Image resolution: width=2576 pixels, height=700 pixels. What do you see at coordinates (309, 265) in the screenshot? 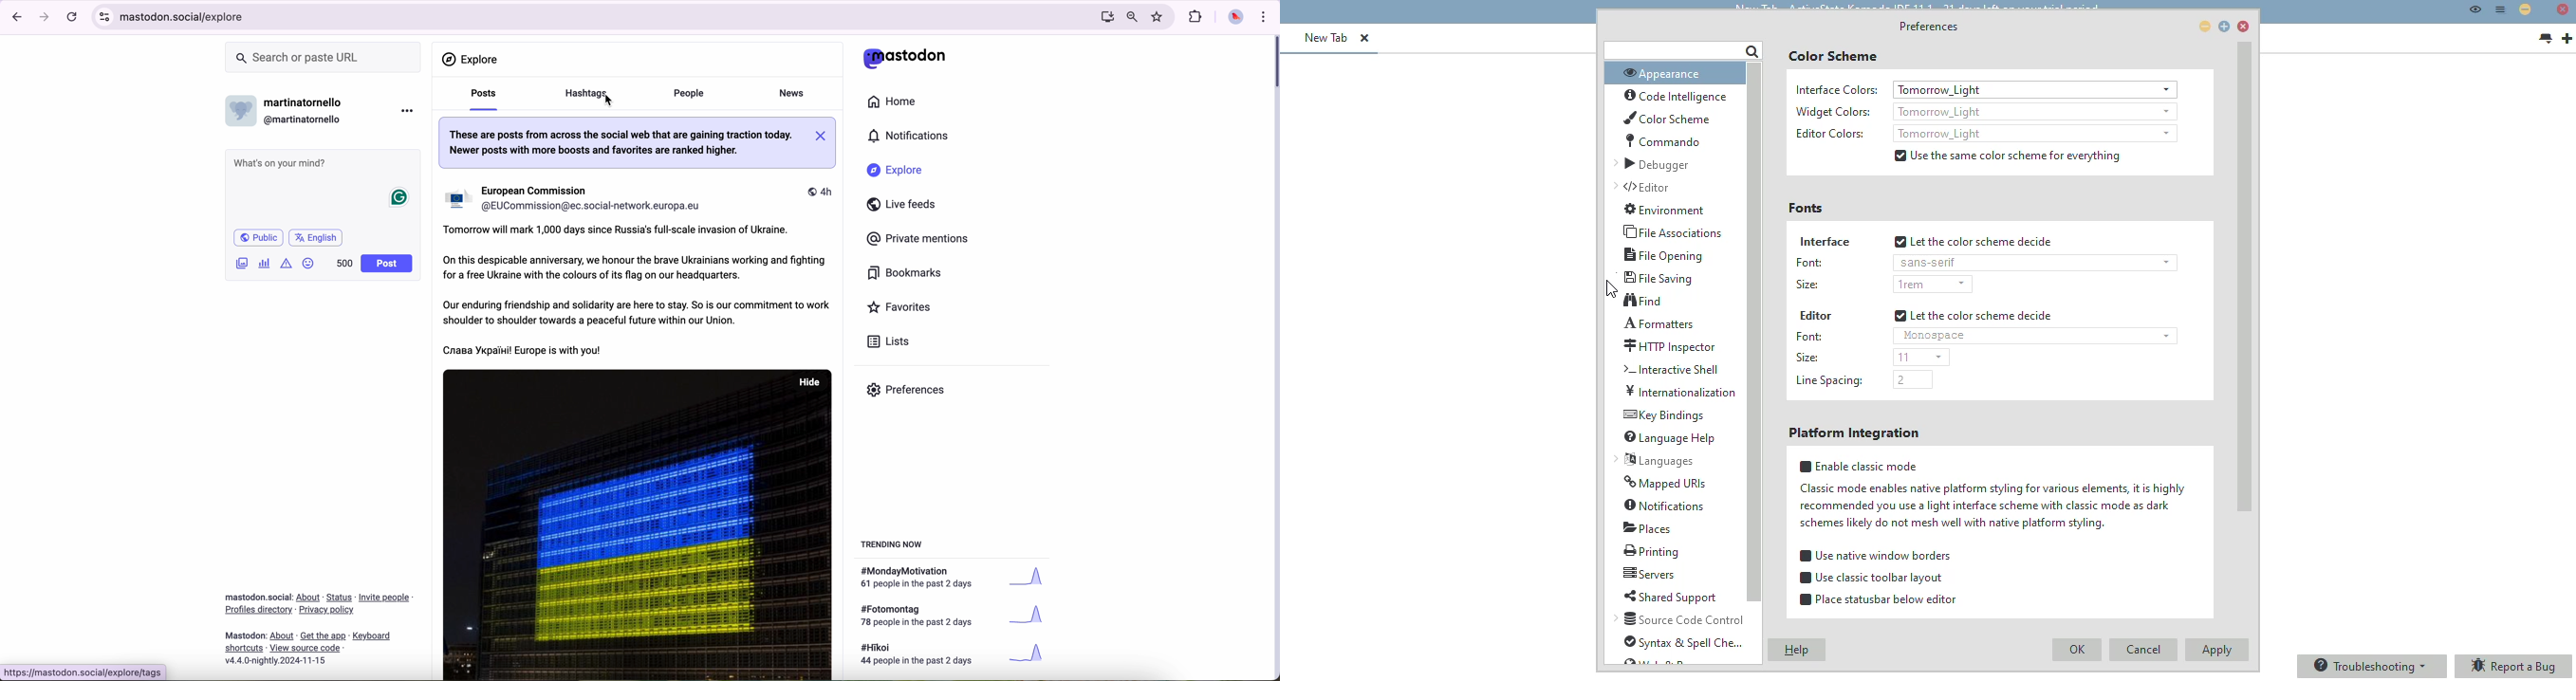
I see `emoji` at bounding box center [309, 265].